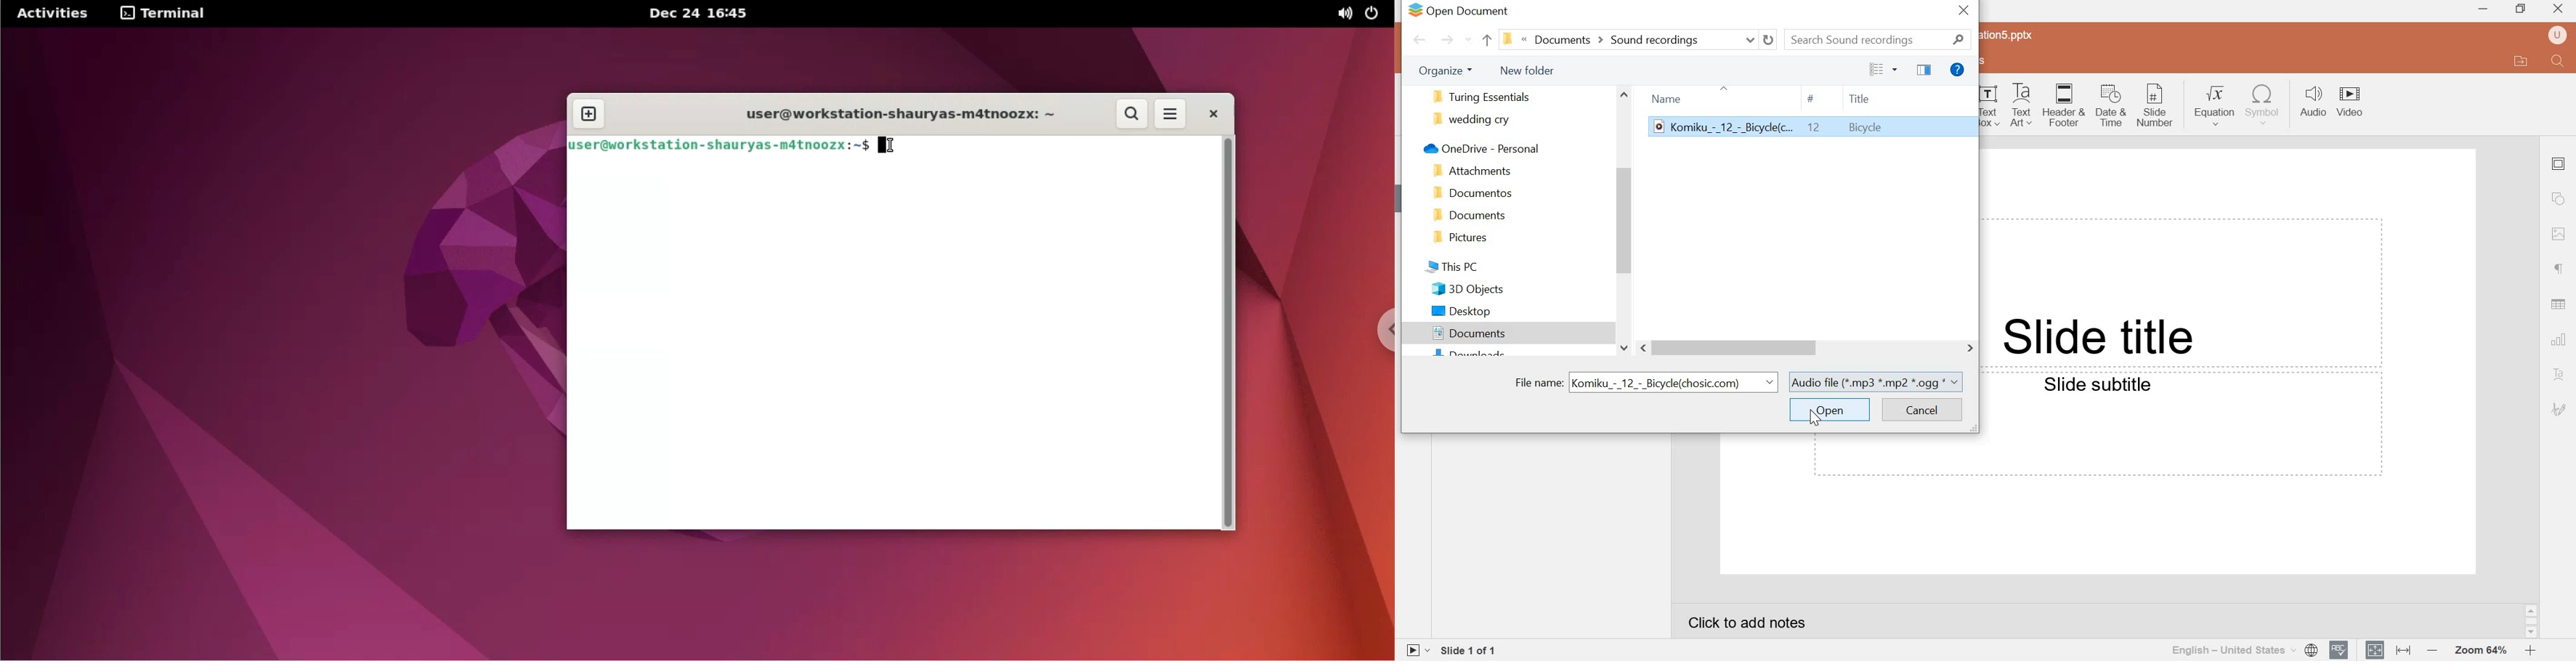 This screenshot has height=672, width=2576. Describe the element at coordinates (1813, 417) in the screenshot. I see `cursor` at that location.